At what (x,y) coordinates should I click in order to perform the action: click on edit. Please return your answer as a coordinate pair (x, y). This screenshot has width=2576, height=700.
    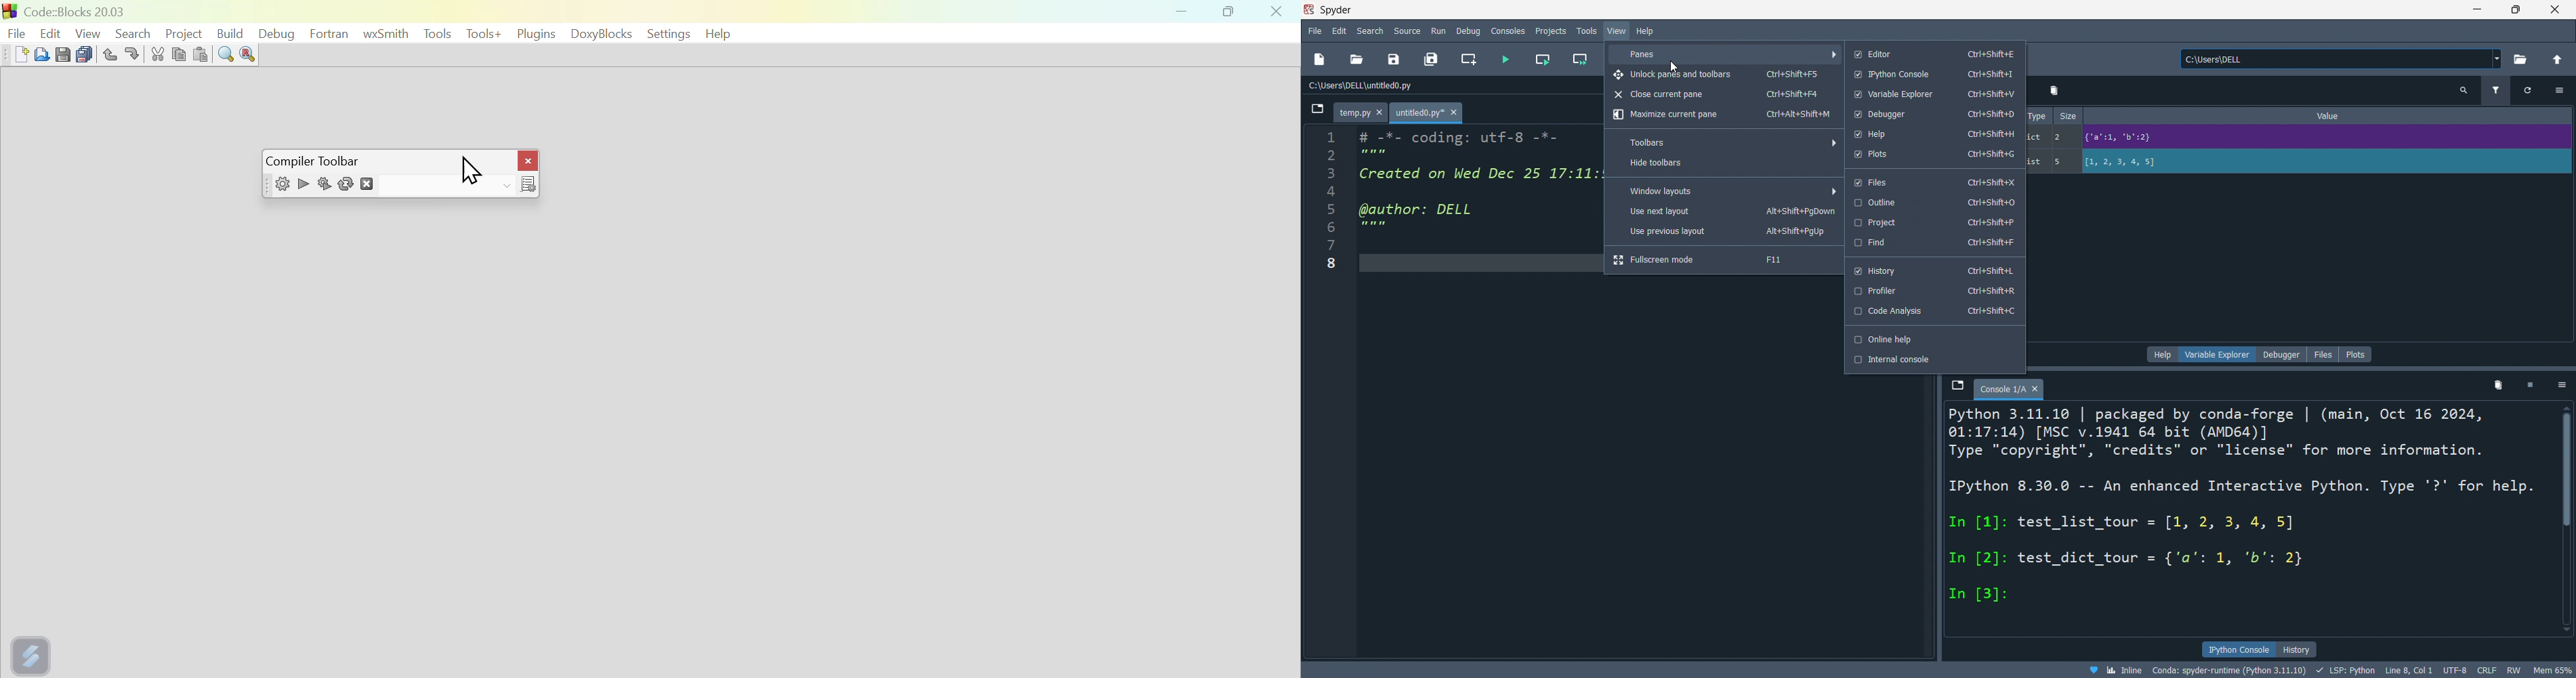
    Looking at the image, I should click on (1341, 32).